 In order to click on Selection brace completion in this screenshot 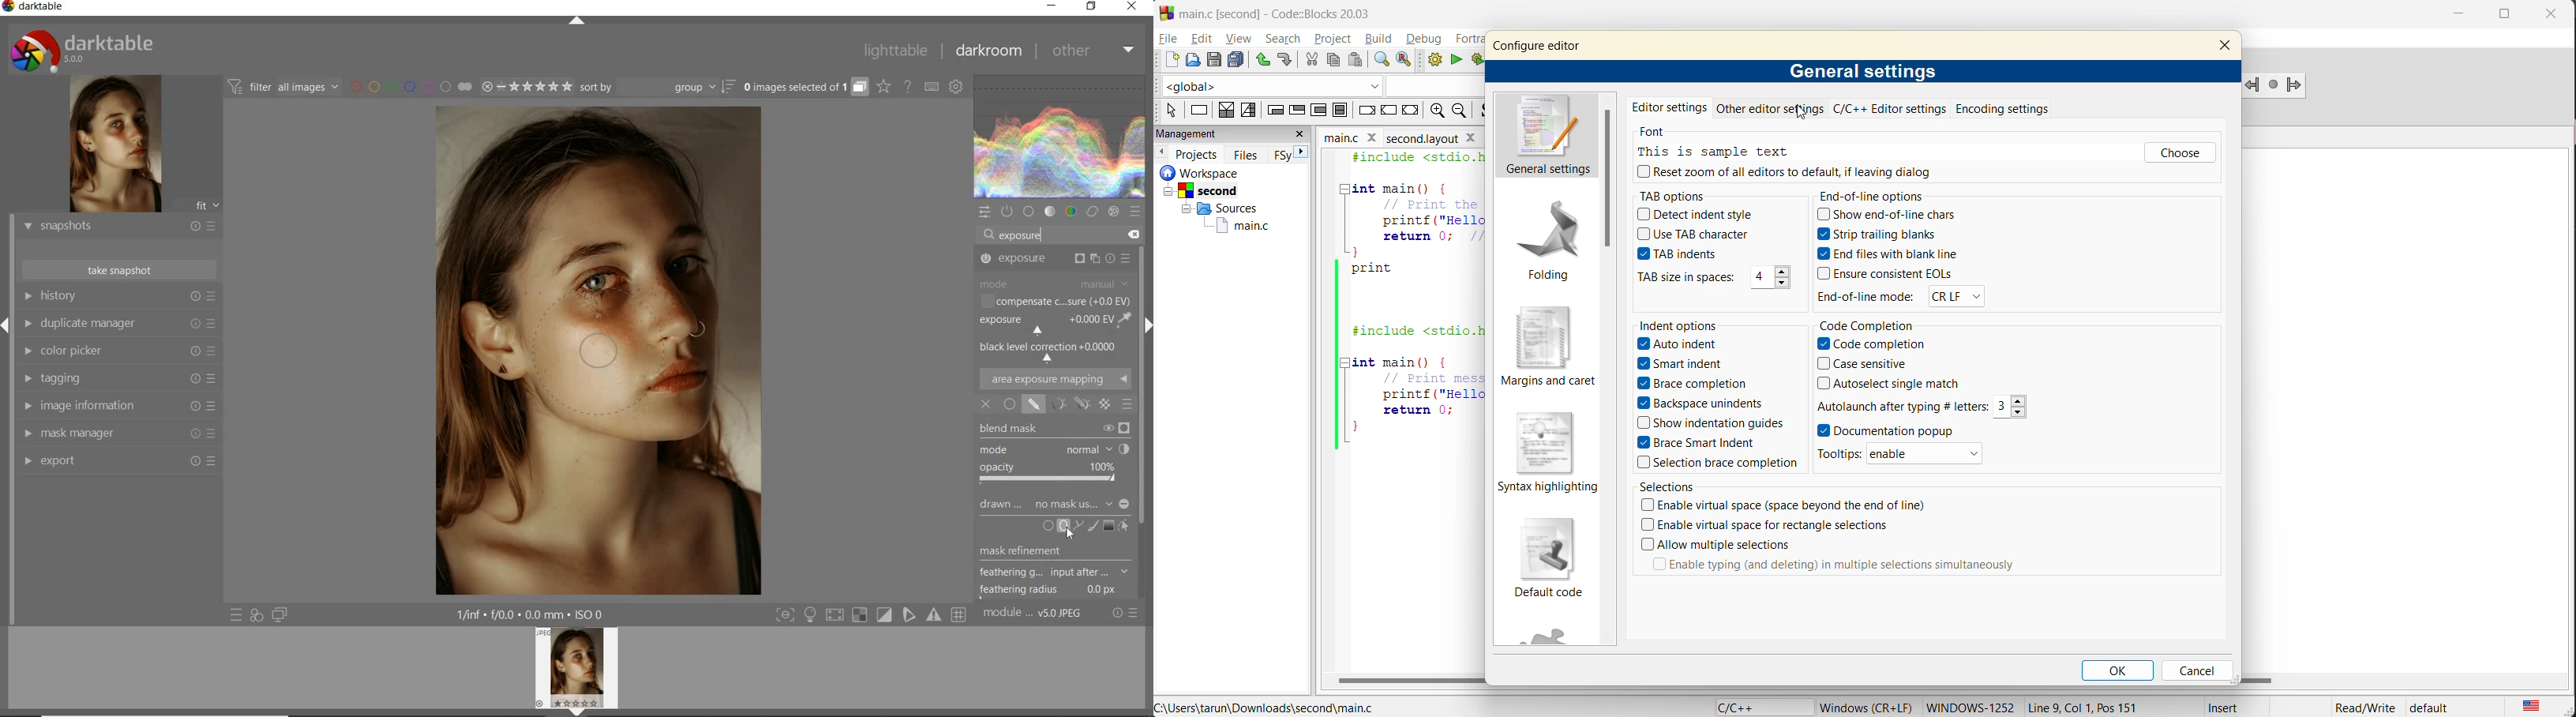, I will do `click(1721, 463)`.